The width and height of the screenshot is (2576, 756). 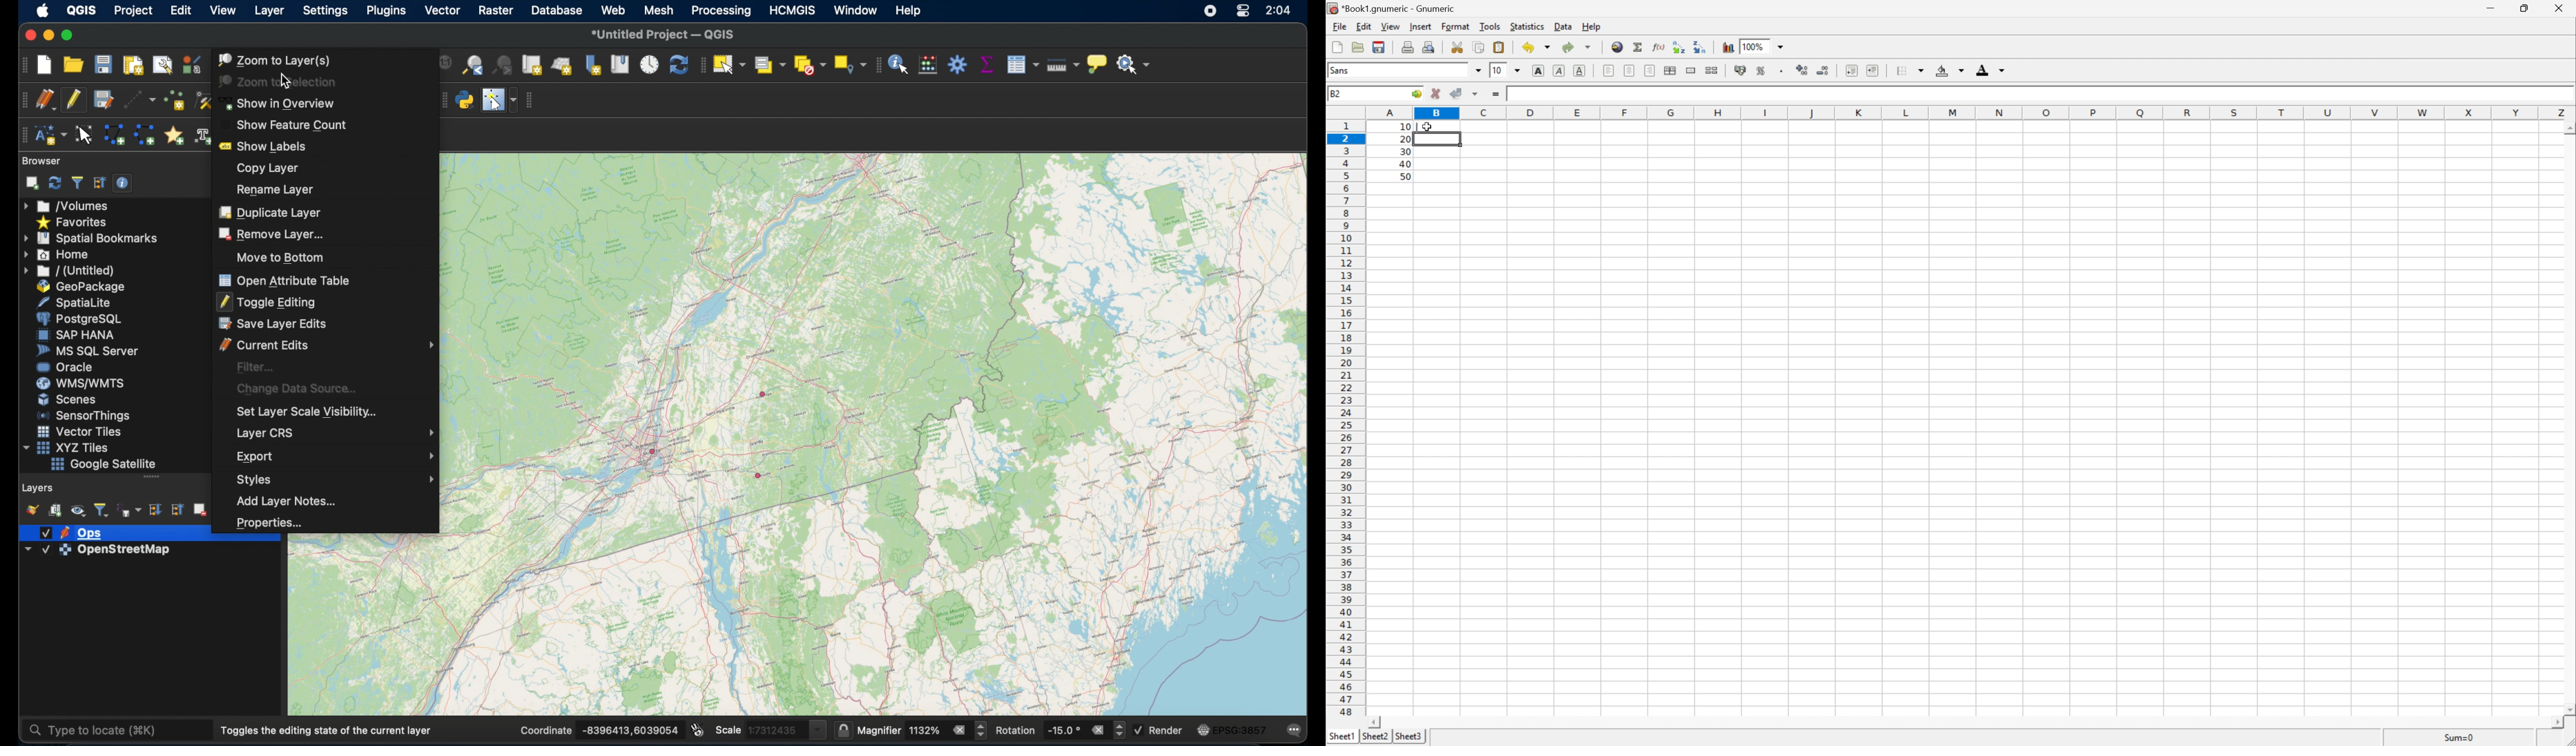 What do you see at coordinates (1379, 48) in the screenshot?
I see `Save current workbook` at bounding box center [1379, 48].